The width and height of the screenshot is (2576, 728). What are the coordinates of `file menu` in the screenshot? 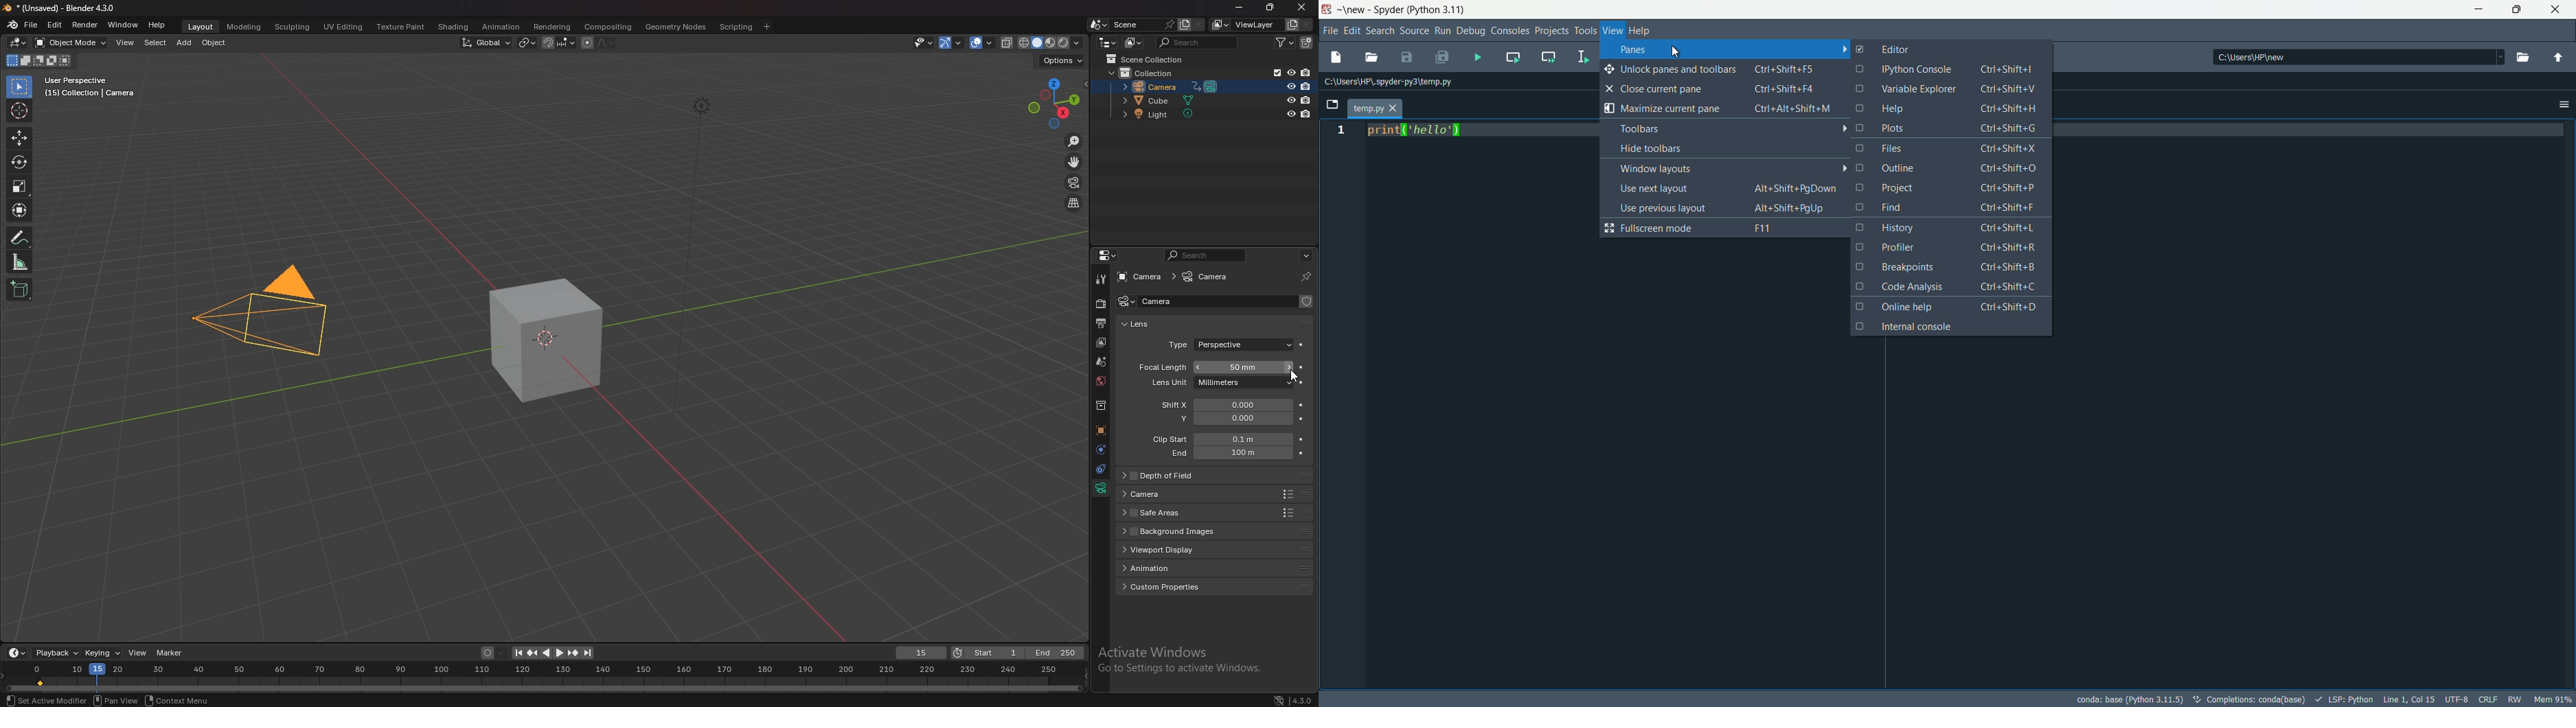 It's located at (1329, 31).